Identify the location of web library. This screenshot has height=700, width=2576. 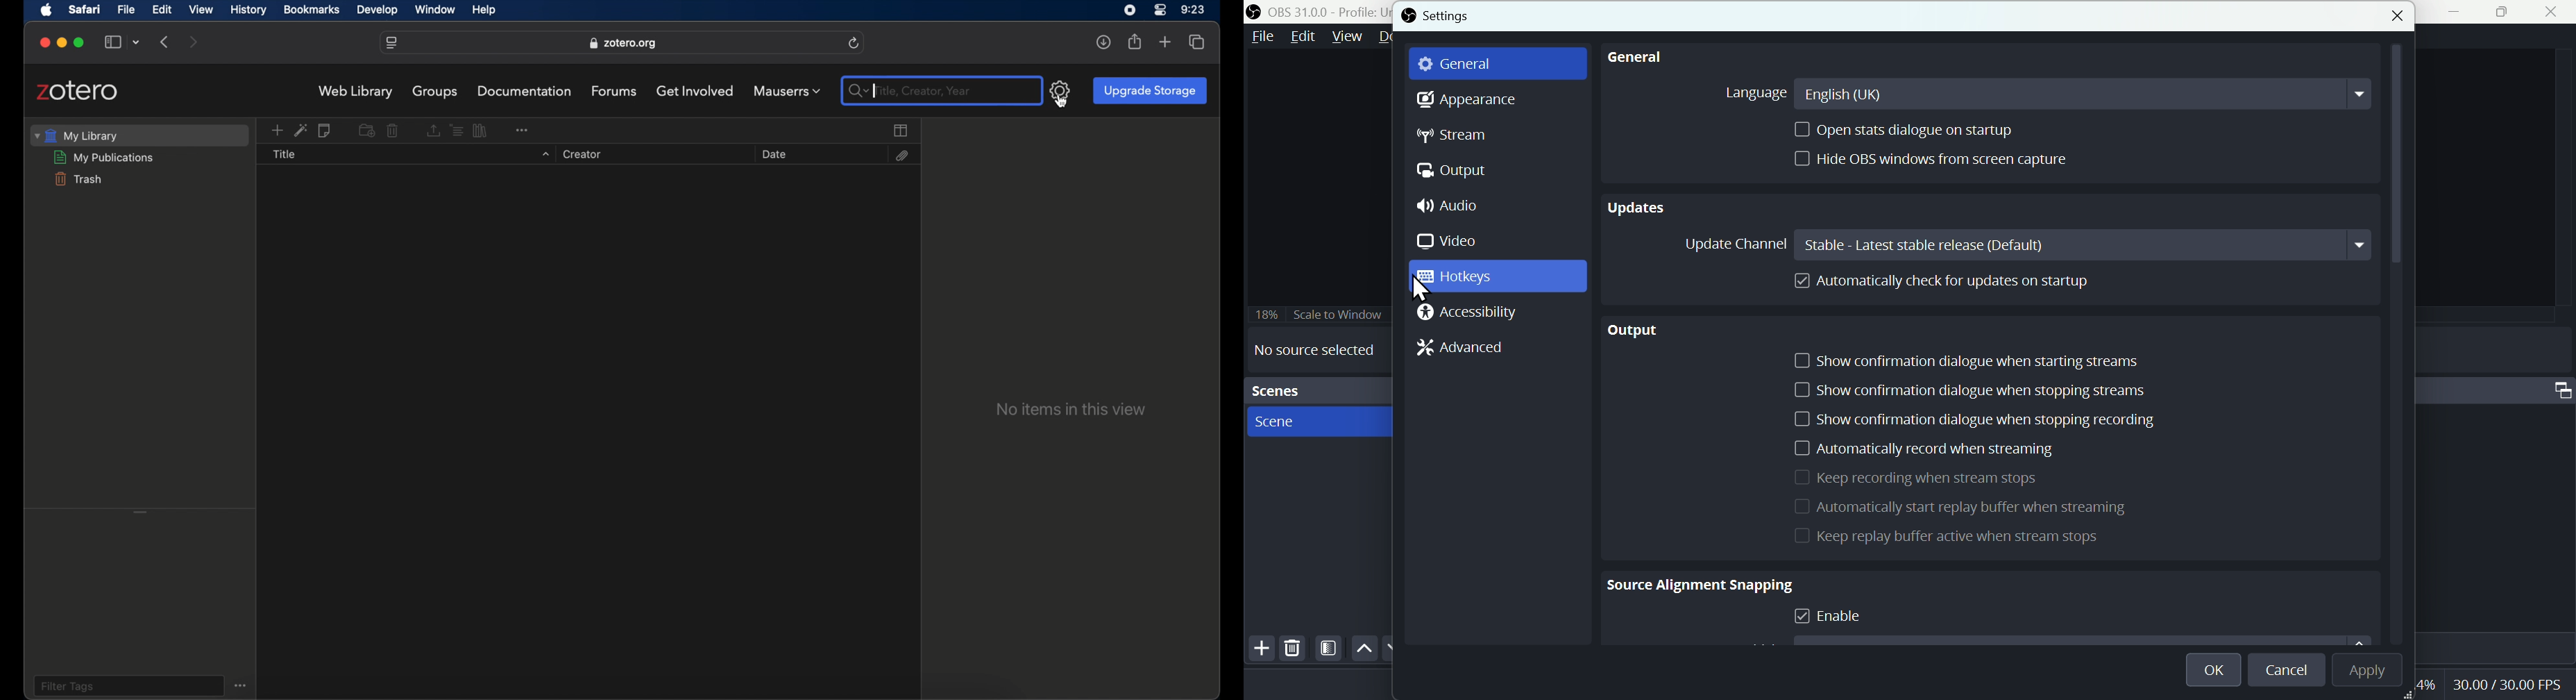
(356, 92).